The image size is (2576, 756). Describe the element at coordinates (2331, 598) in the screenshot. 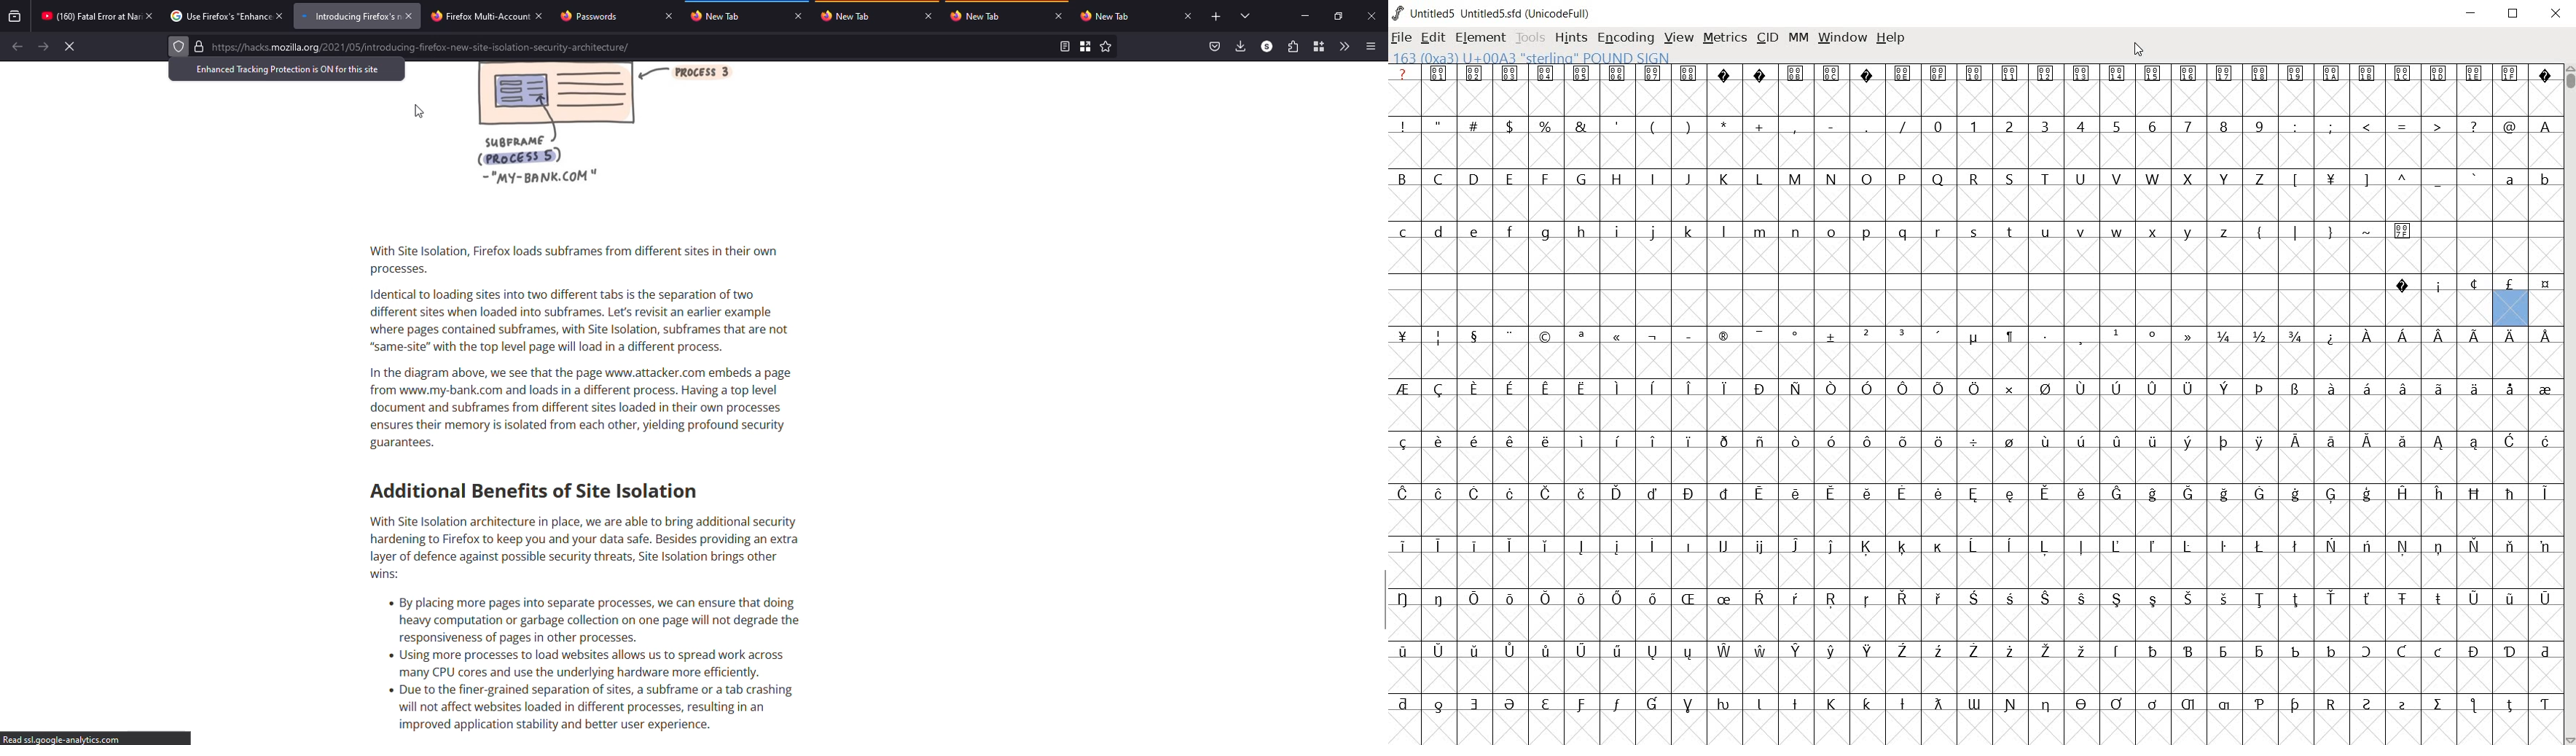

I see `Symbol` at that location.